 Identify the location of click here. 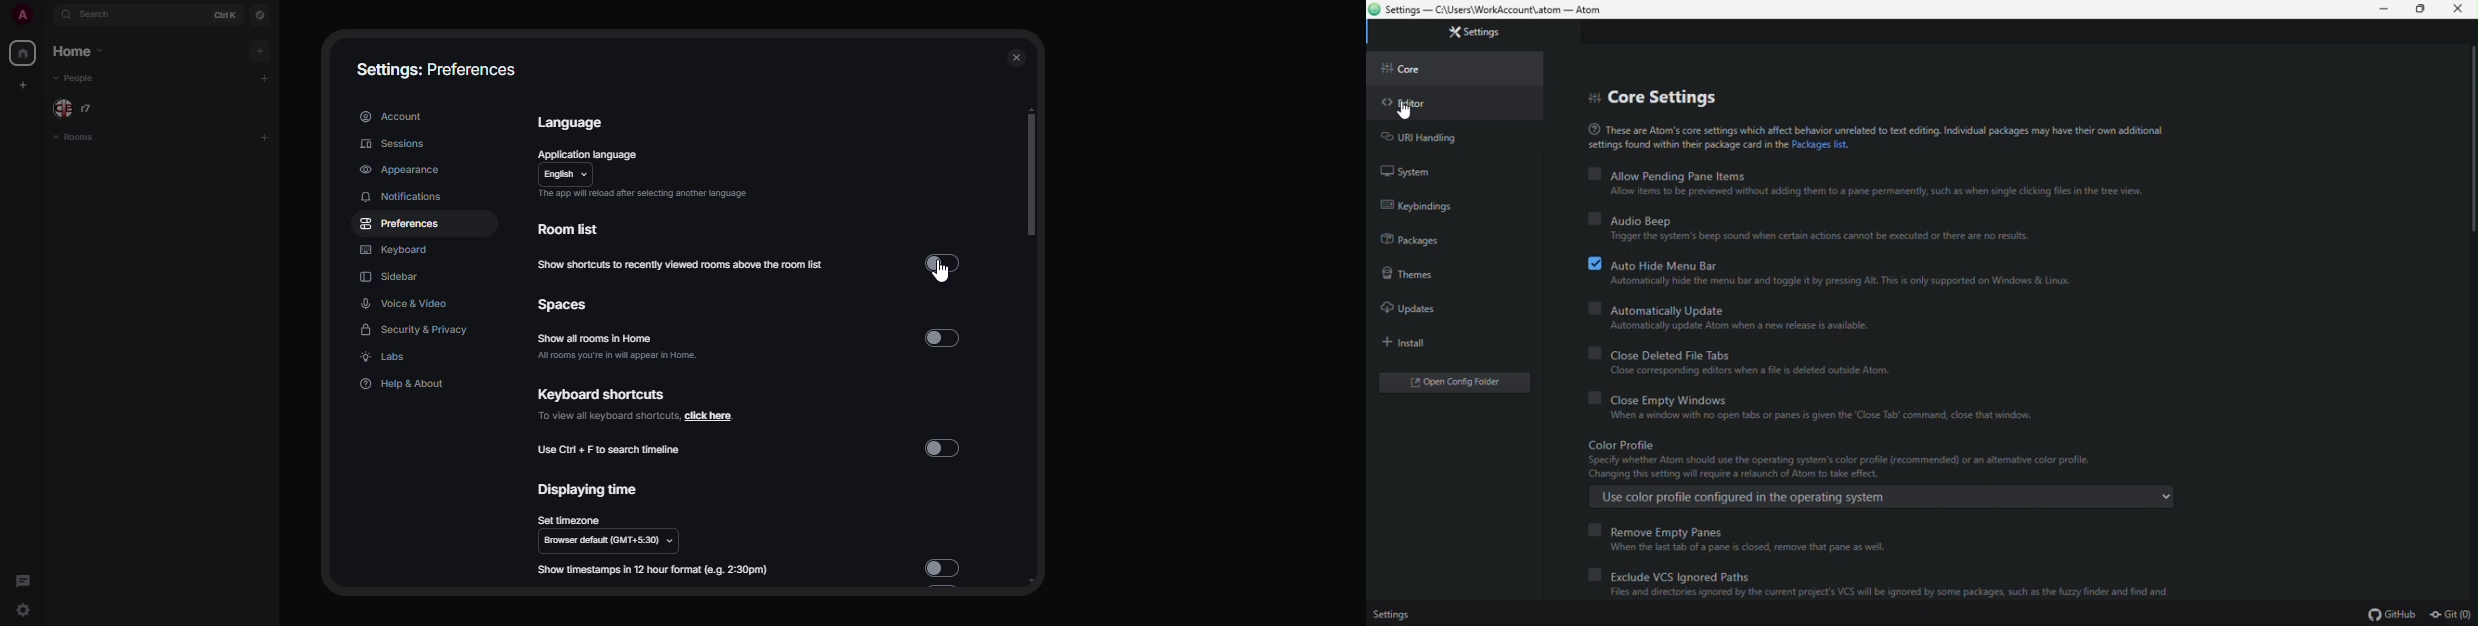
(637, 418).